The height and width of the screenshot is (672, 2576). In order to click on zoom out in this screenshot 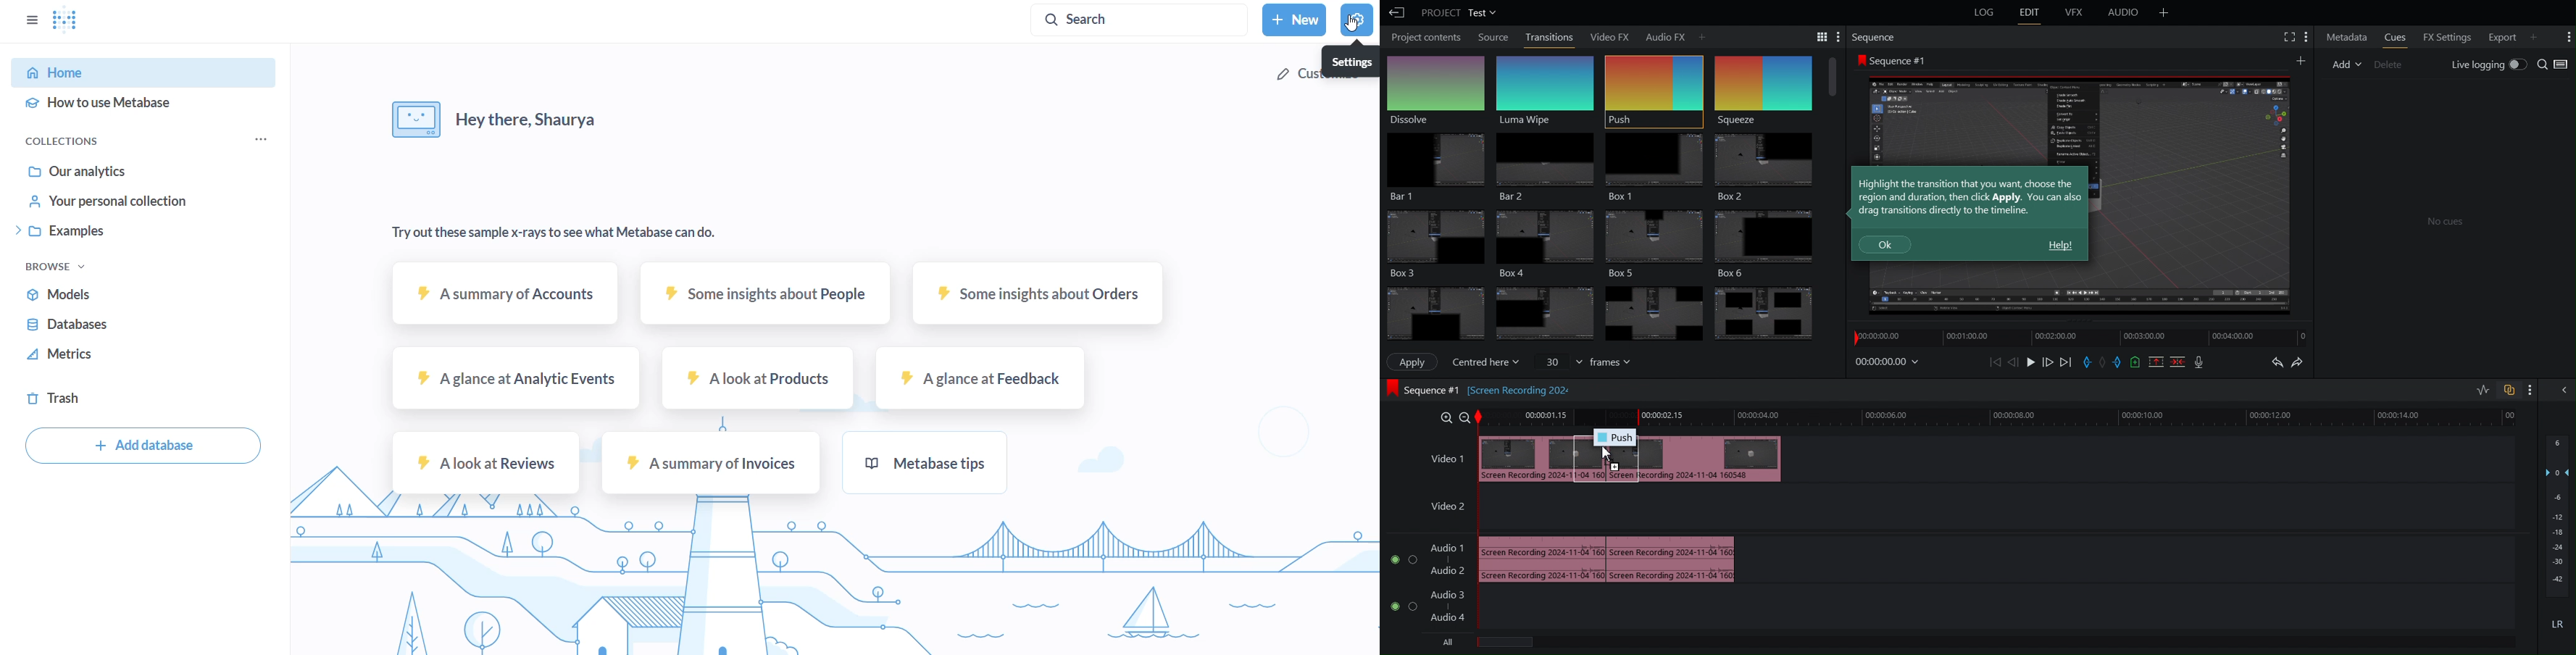, I will do `click(1461, 417)`.